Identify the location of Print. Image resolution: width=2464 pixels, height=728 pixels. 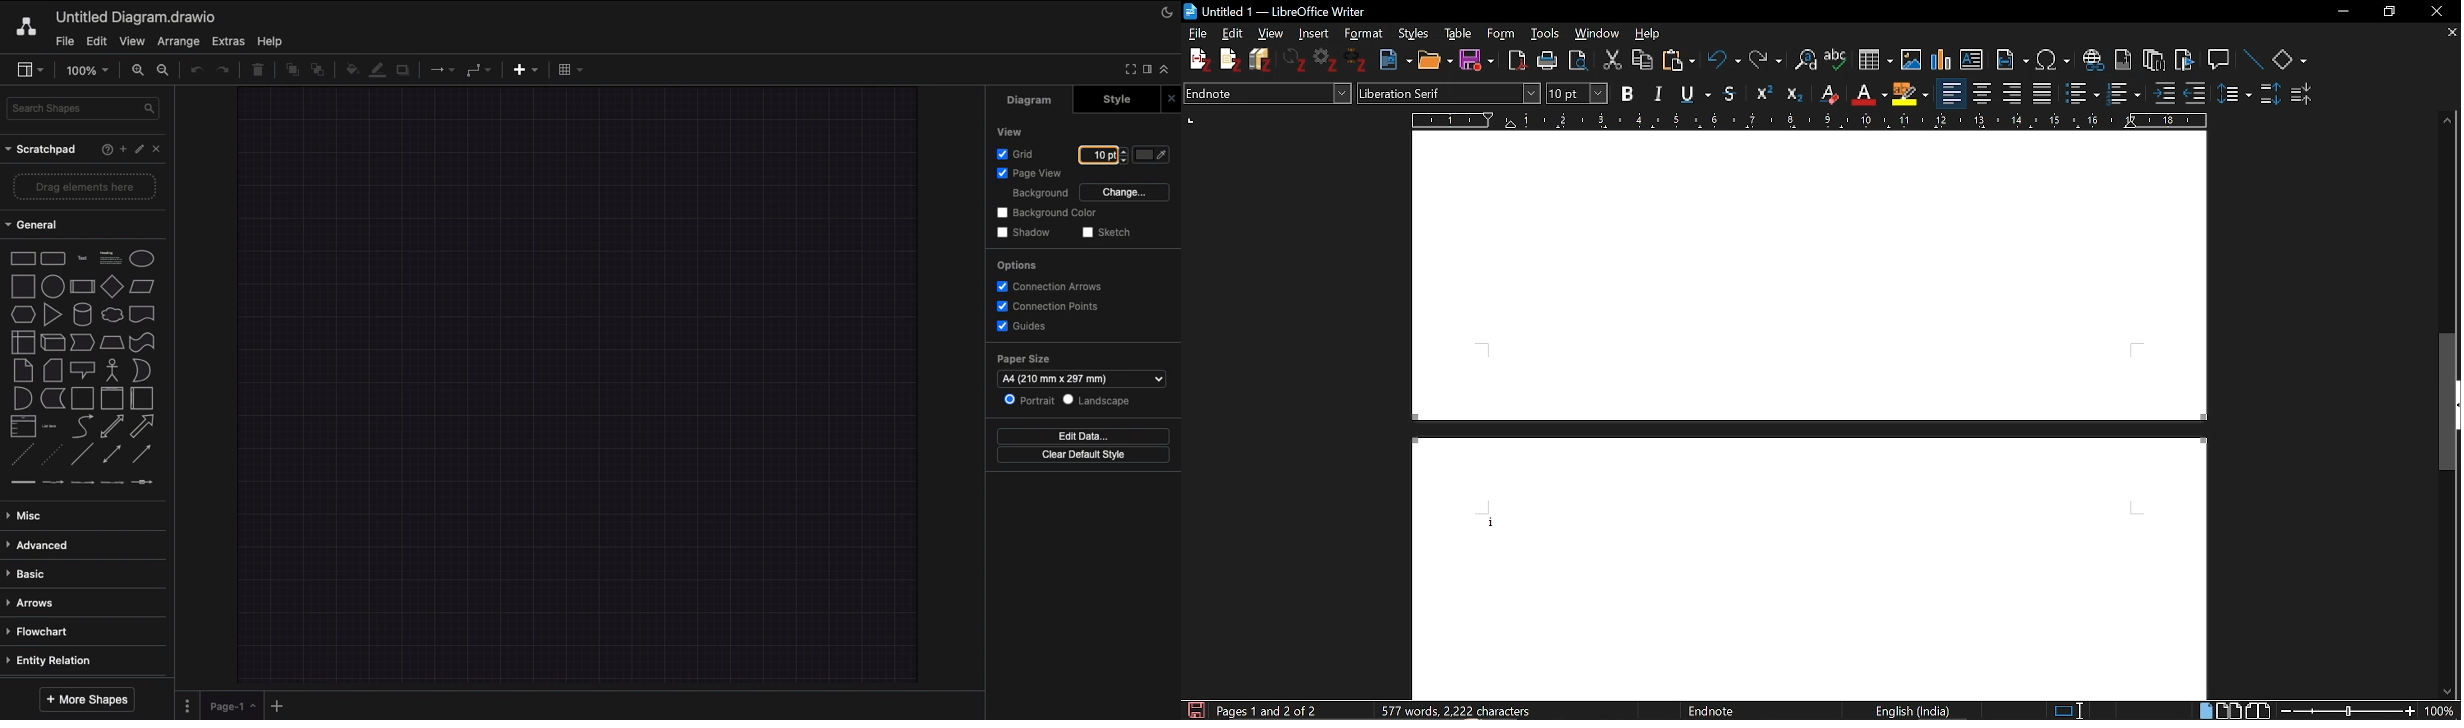
(1548, 59).